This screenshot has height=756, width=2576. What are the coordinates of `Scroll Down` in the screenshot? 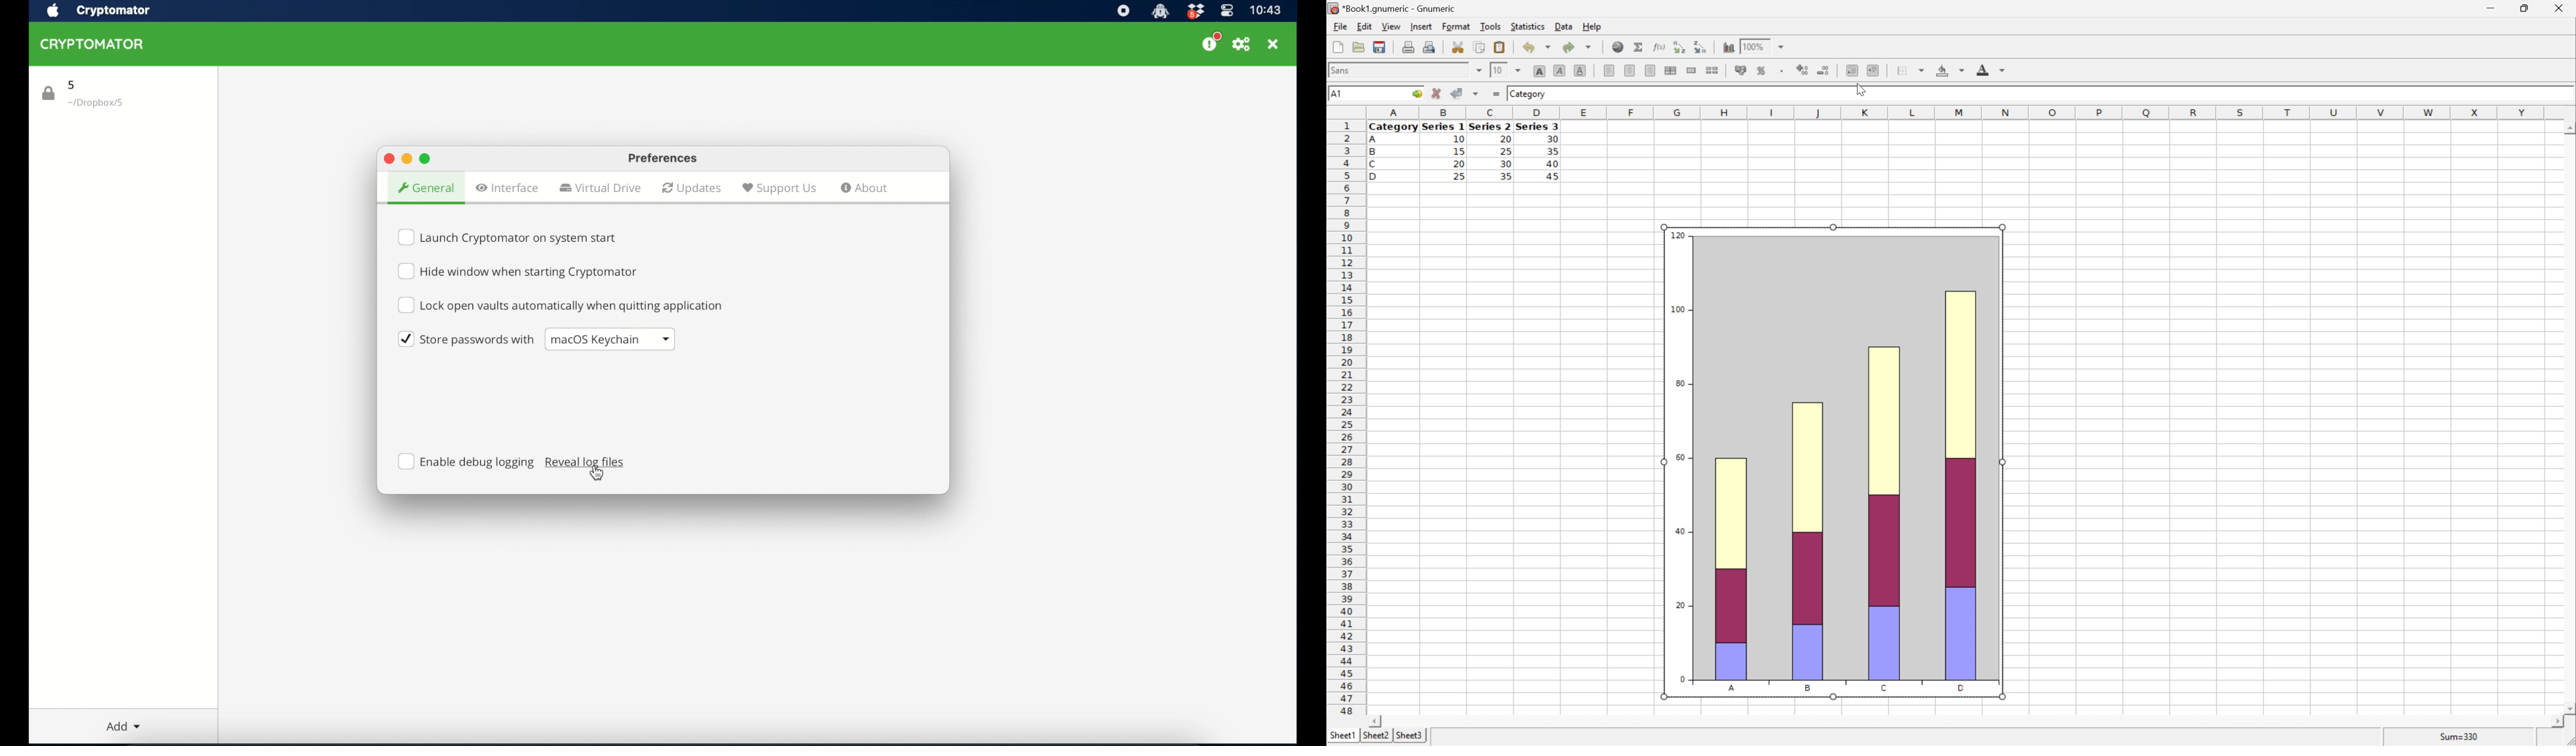 It's located at (2568, 710).